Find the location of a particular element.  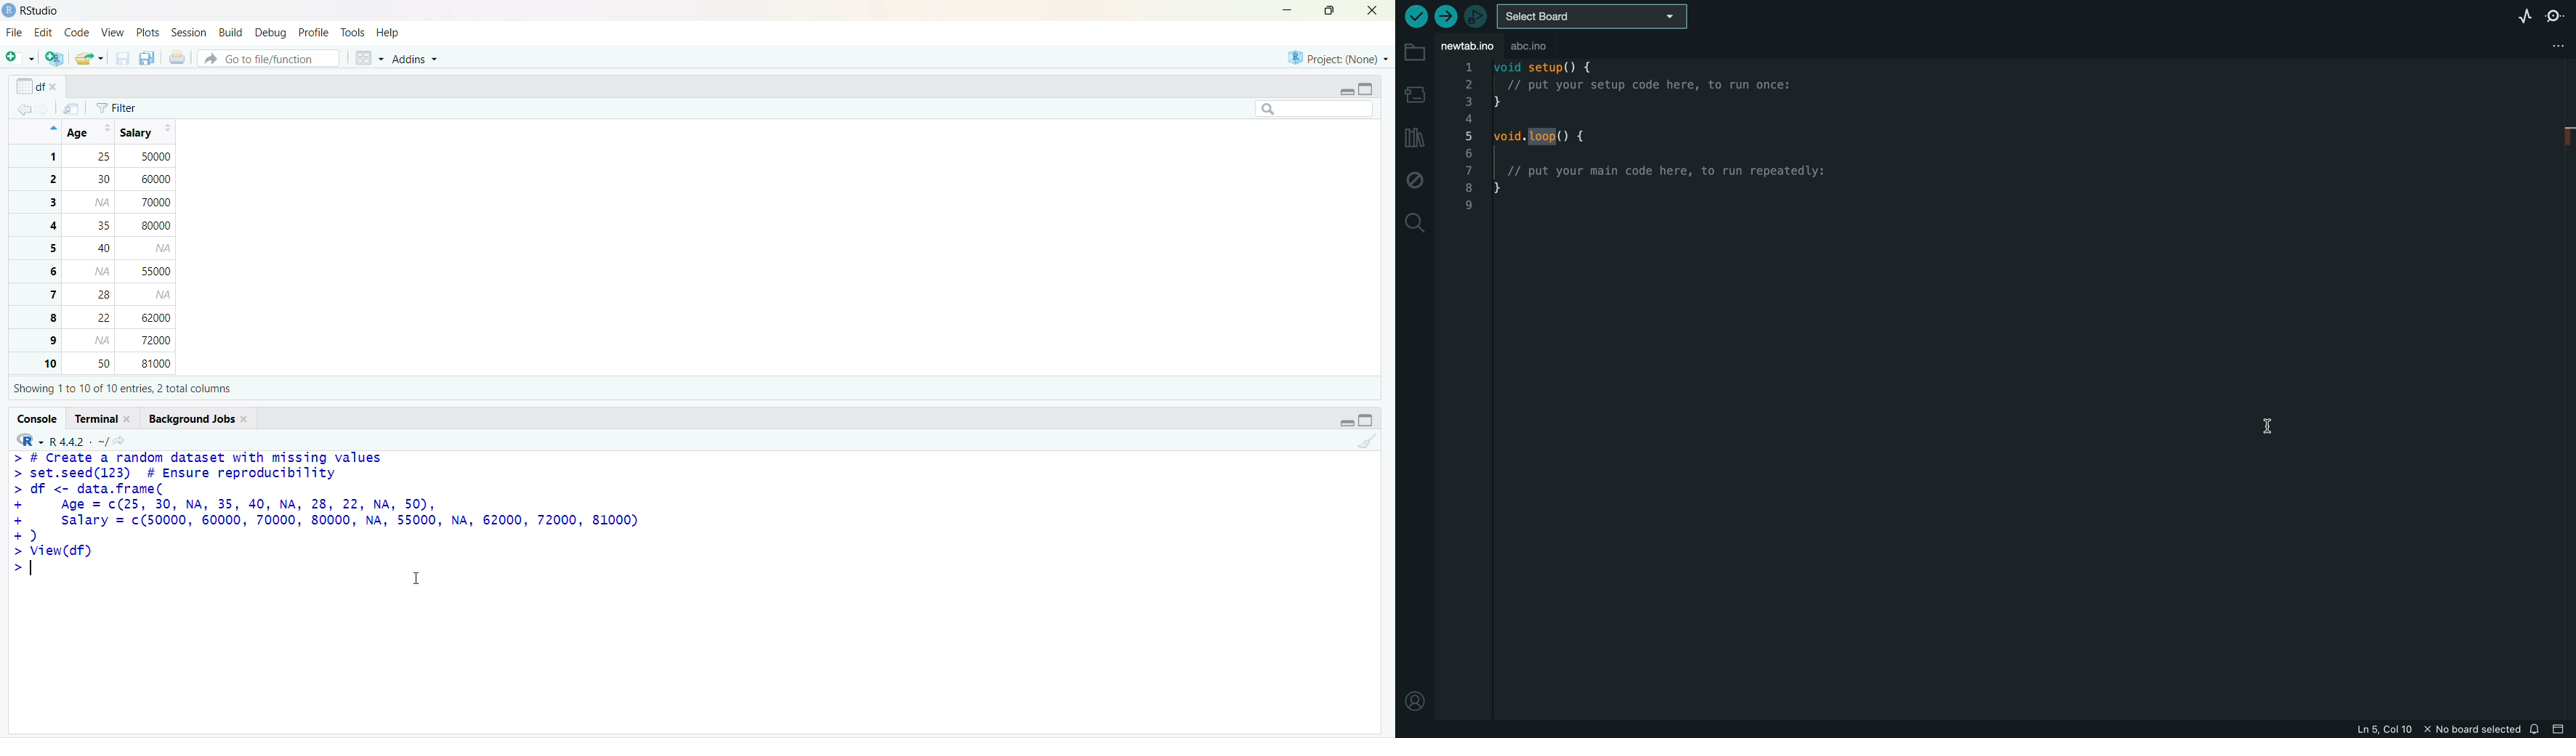

options of x is located at coordinates (39, 86).